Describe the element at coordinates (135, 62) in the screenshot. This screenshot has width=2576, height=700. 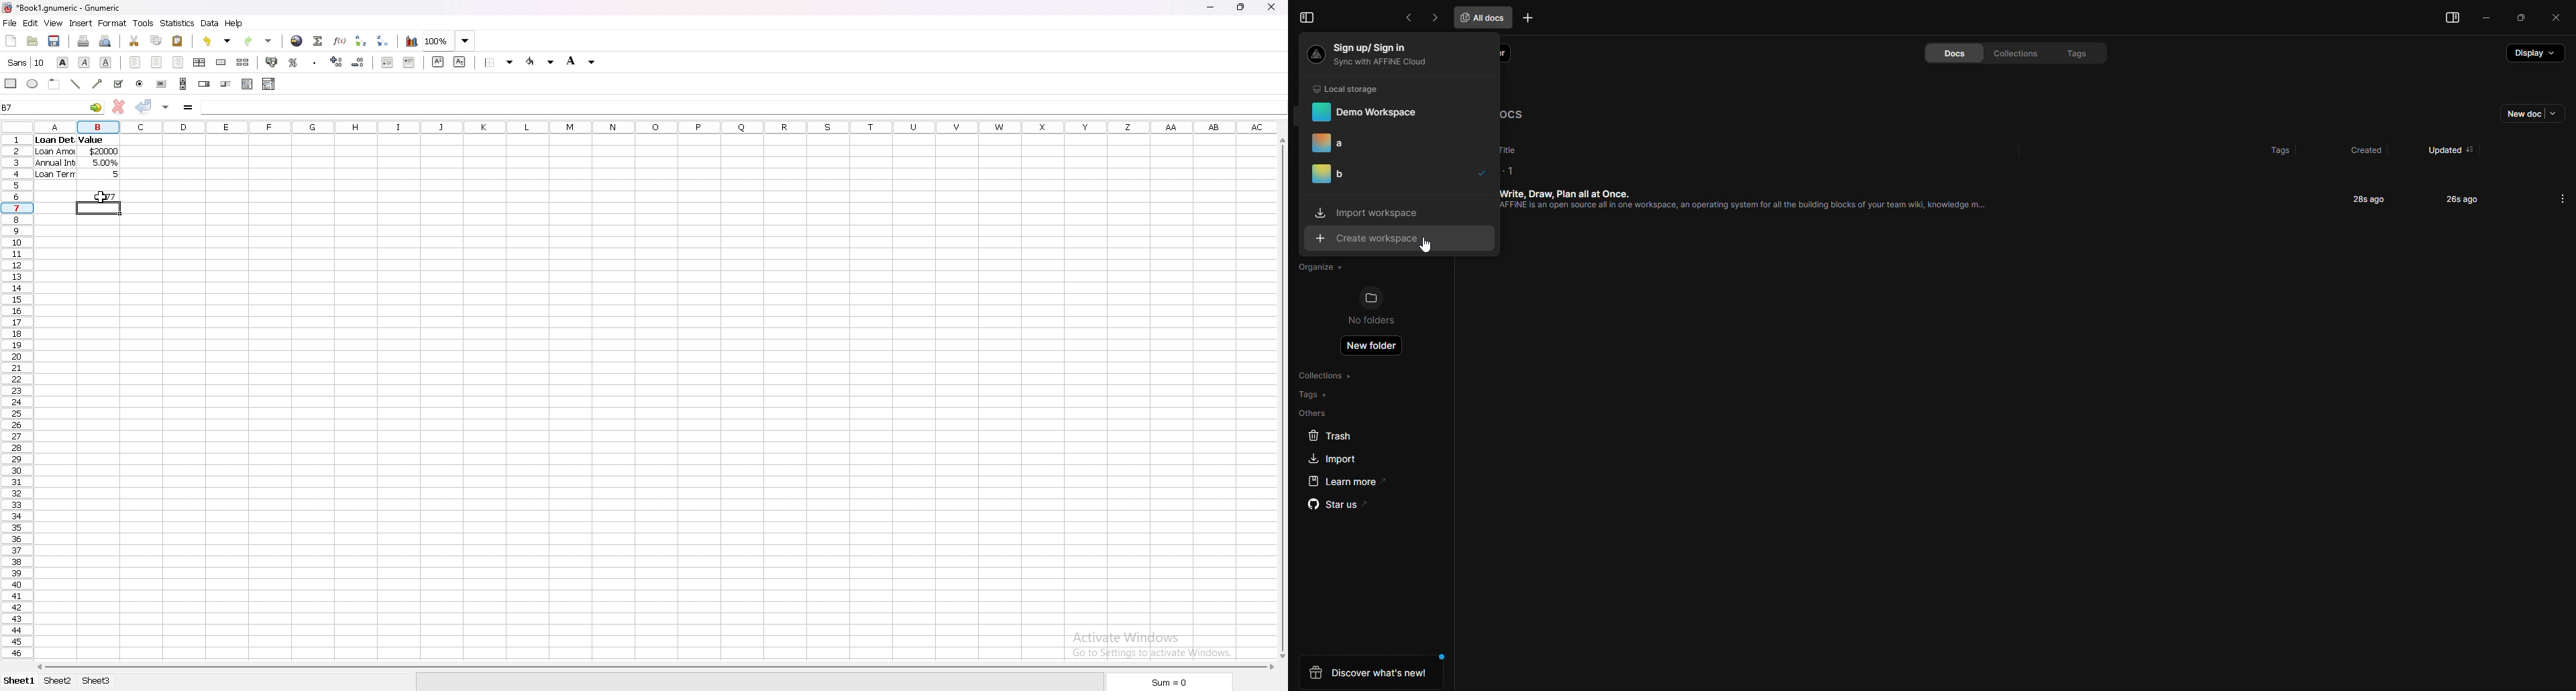
I see `left align` at that location.